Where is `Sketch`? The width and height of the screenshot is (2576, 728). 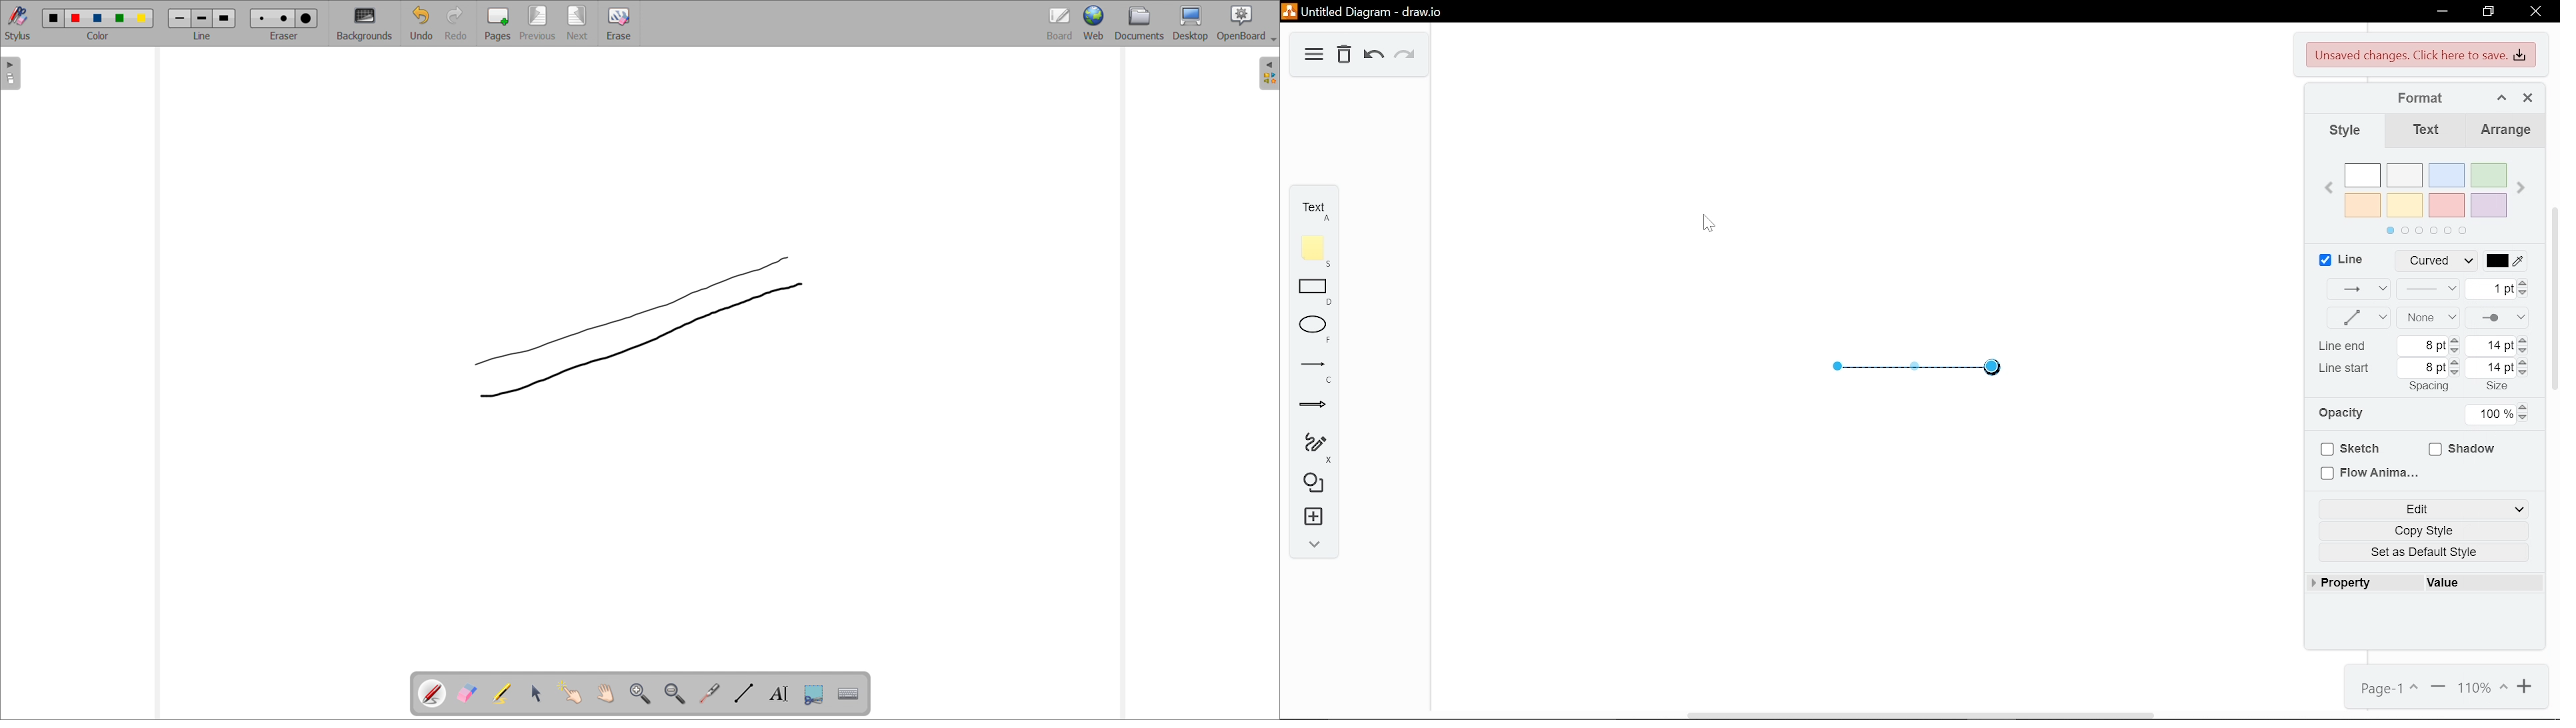
Sketch is located at coordinates (2349, 449).